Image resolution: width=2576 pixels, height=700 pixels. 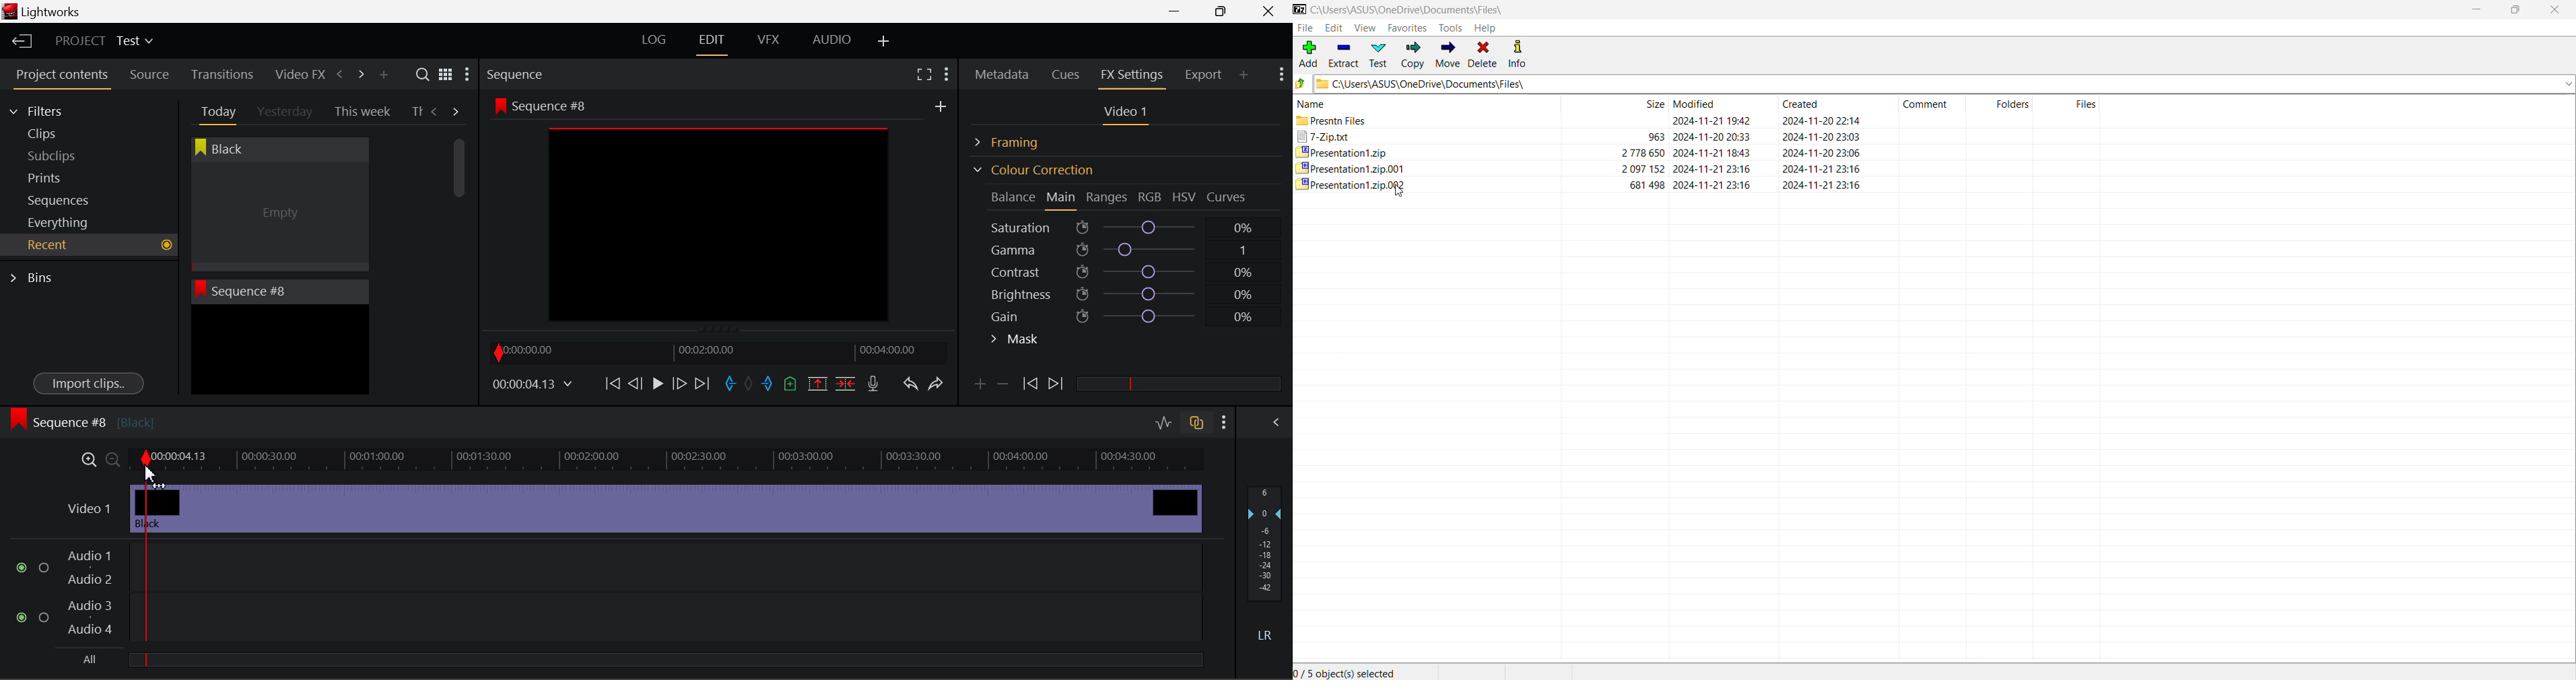 What do you see at coordinates (1003, 386) in the screenshot?
I see `Delete keyframe` at bounding box center [1003, 386].